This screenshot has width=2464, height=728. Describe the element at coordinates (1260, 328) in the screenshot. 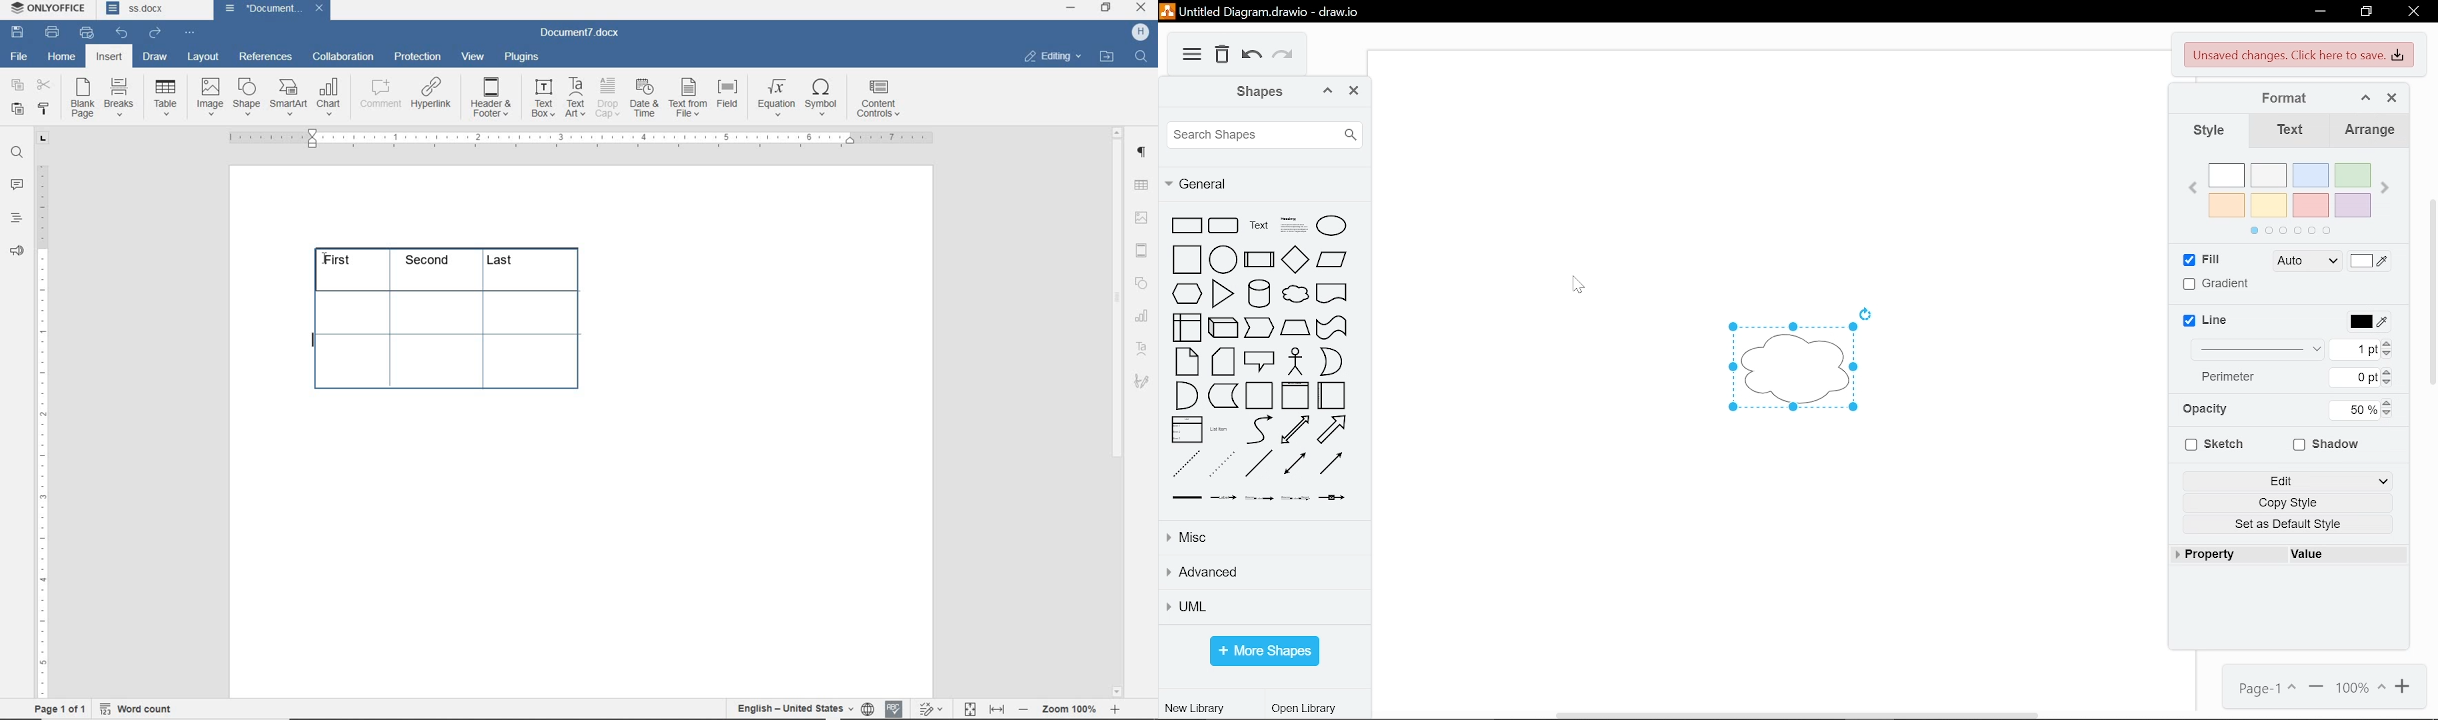

I see `step` at that location.